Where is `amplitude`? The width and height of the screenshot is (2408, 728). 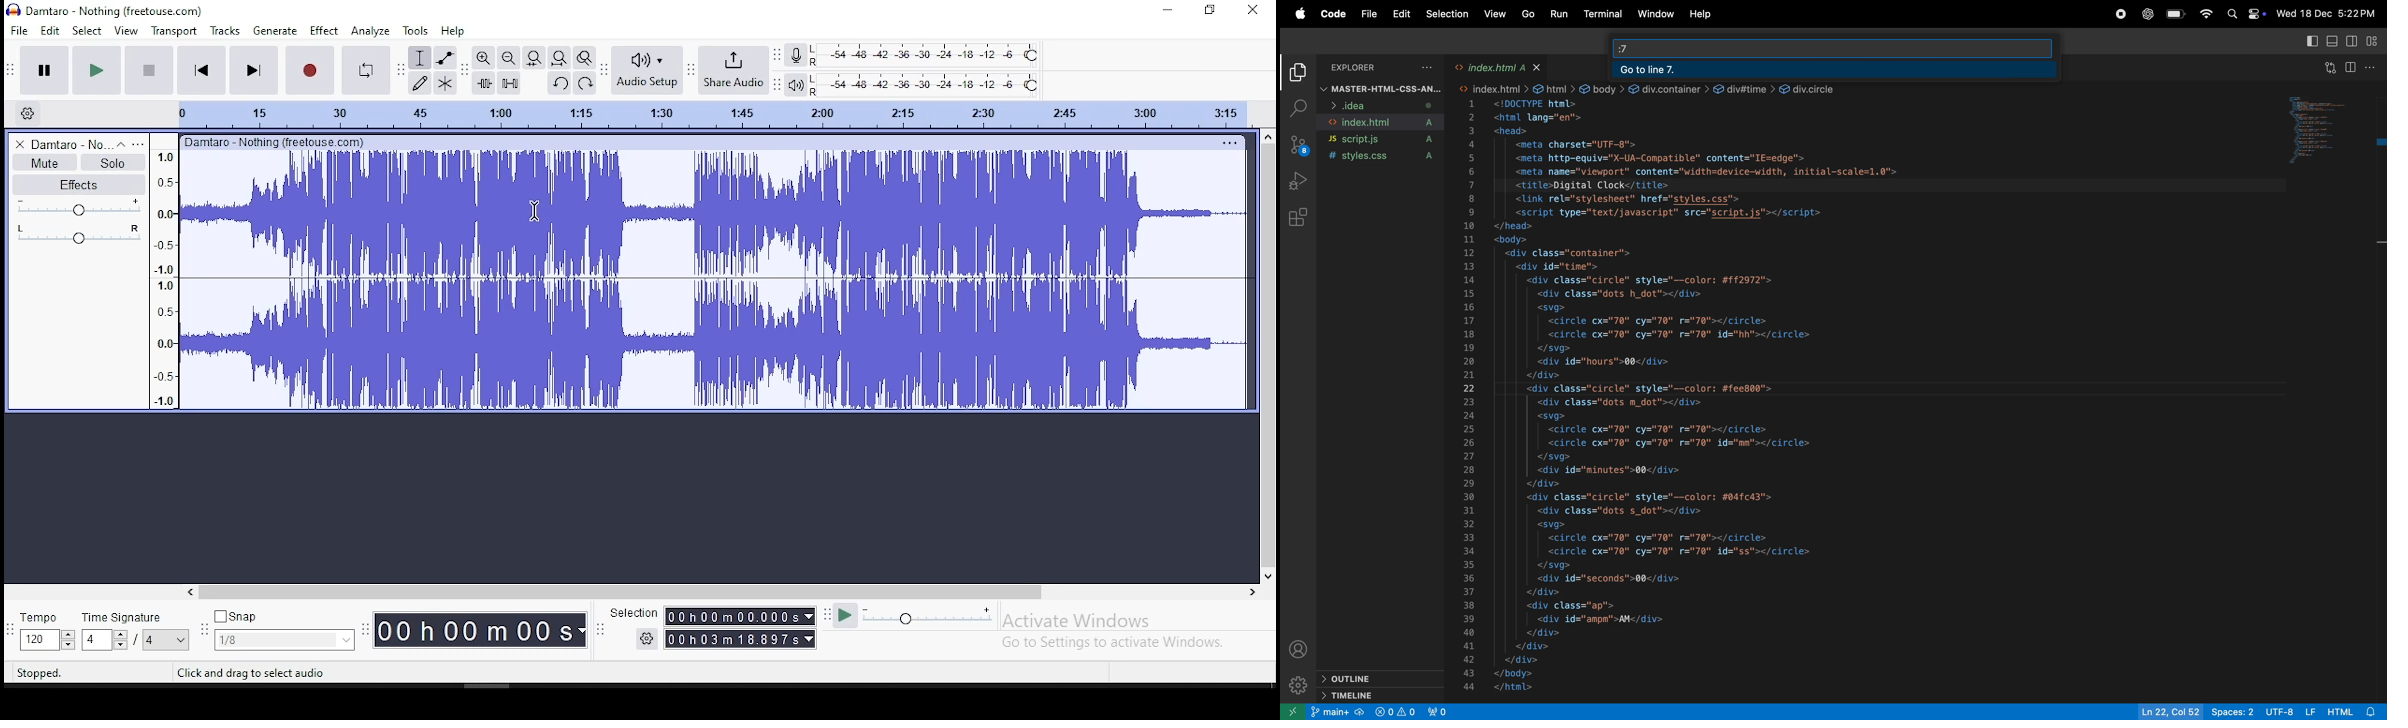 amplitude is located at coordinates (164, 272).